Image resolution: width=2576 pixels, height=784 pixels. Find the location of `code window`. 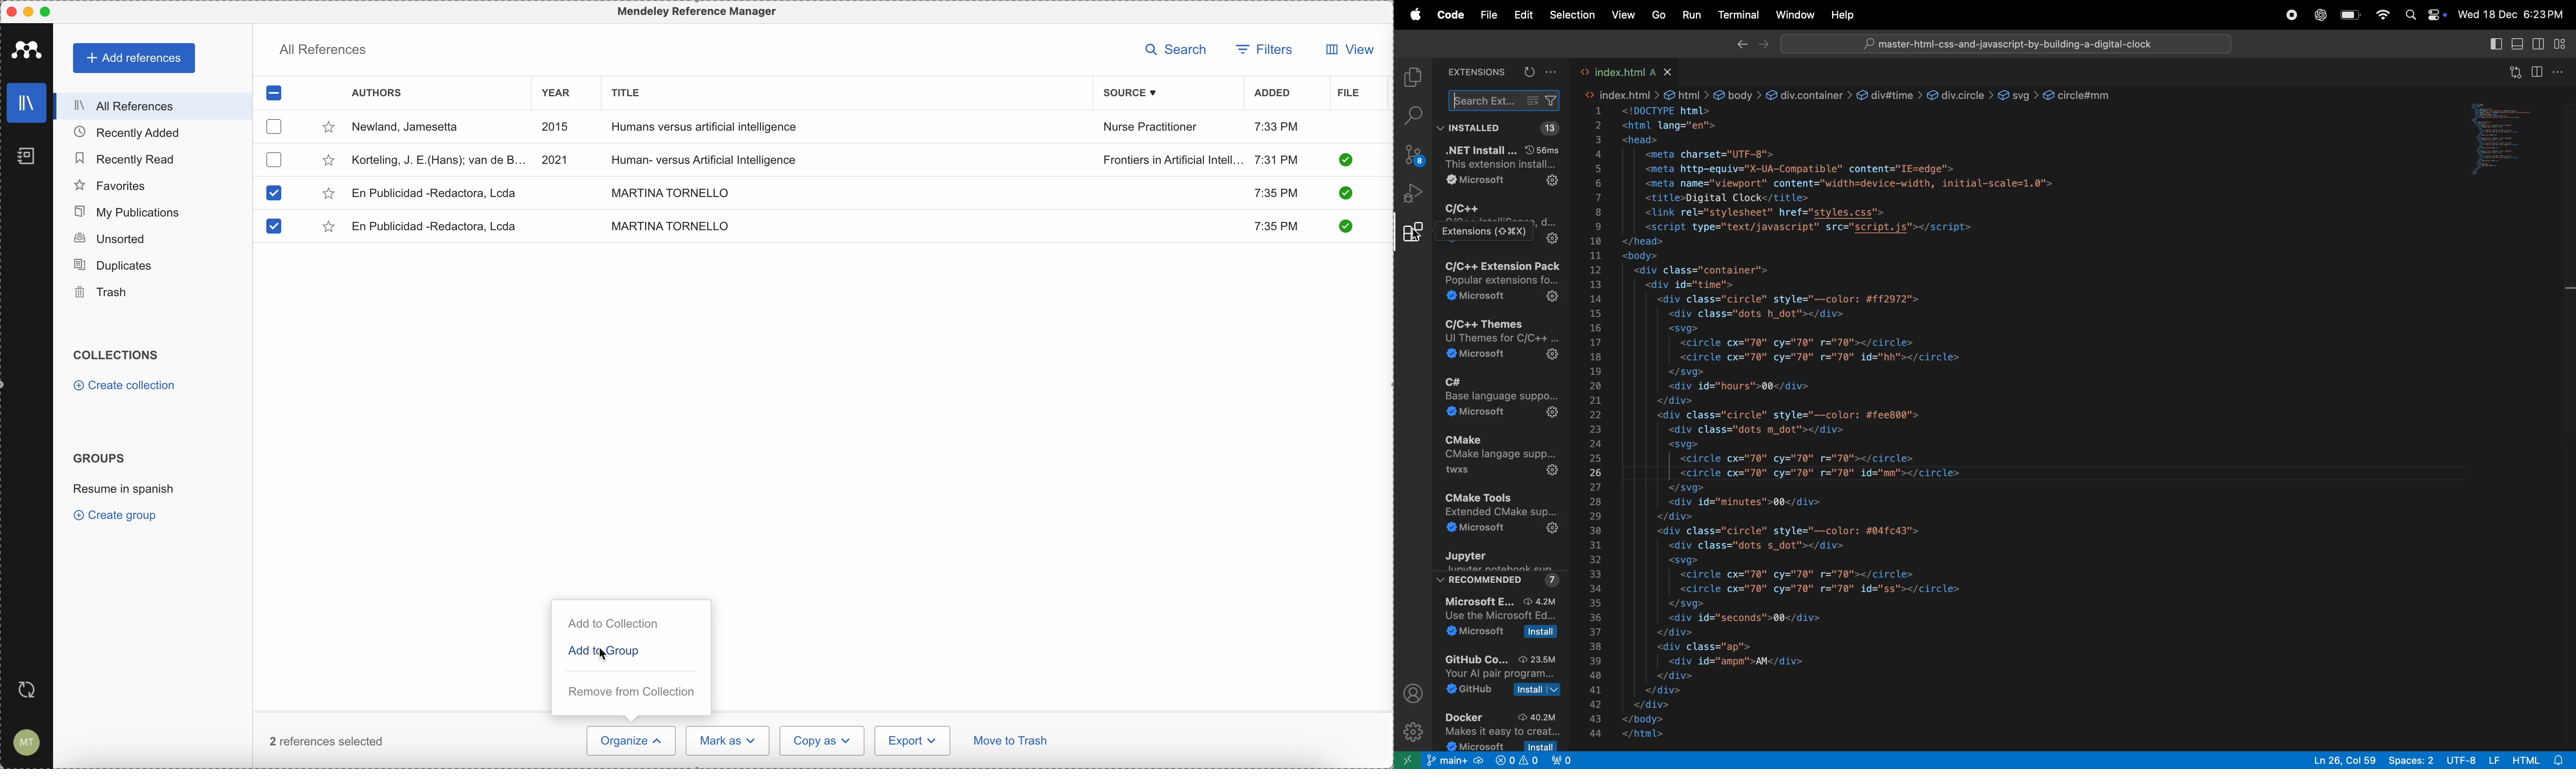

code window is located at coordinates (2514, 137).